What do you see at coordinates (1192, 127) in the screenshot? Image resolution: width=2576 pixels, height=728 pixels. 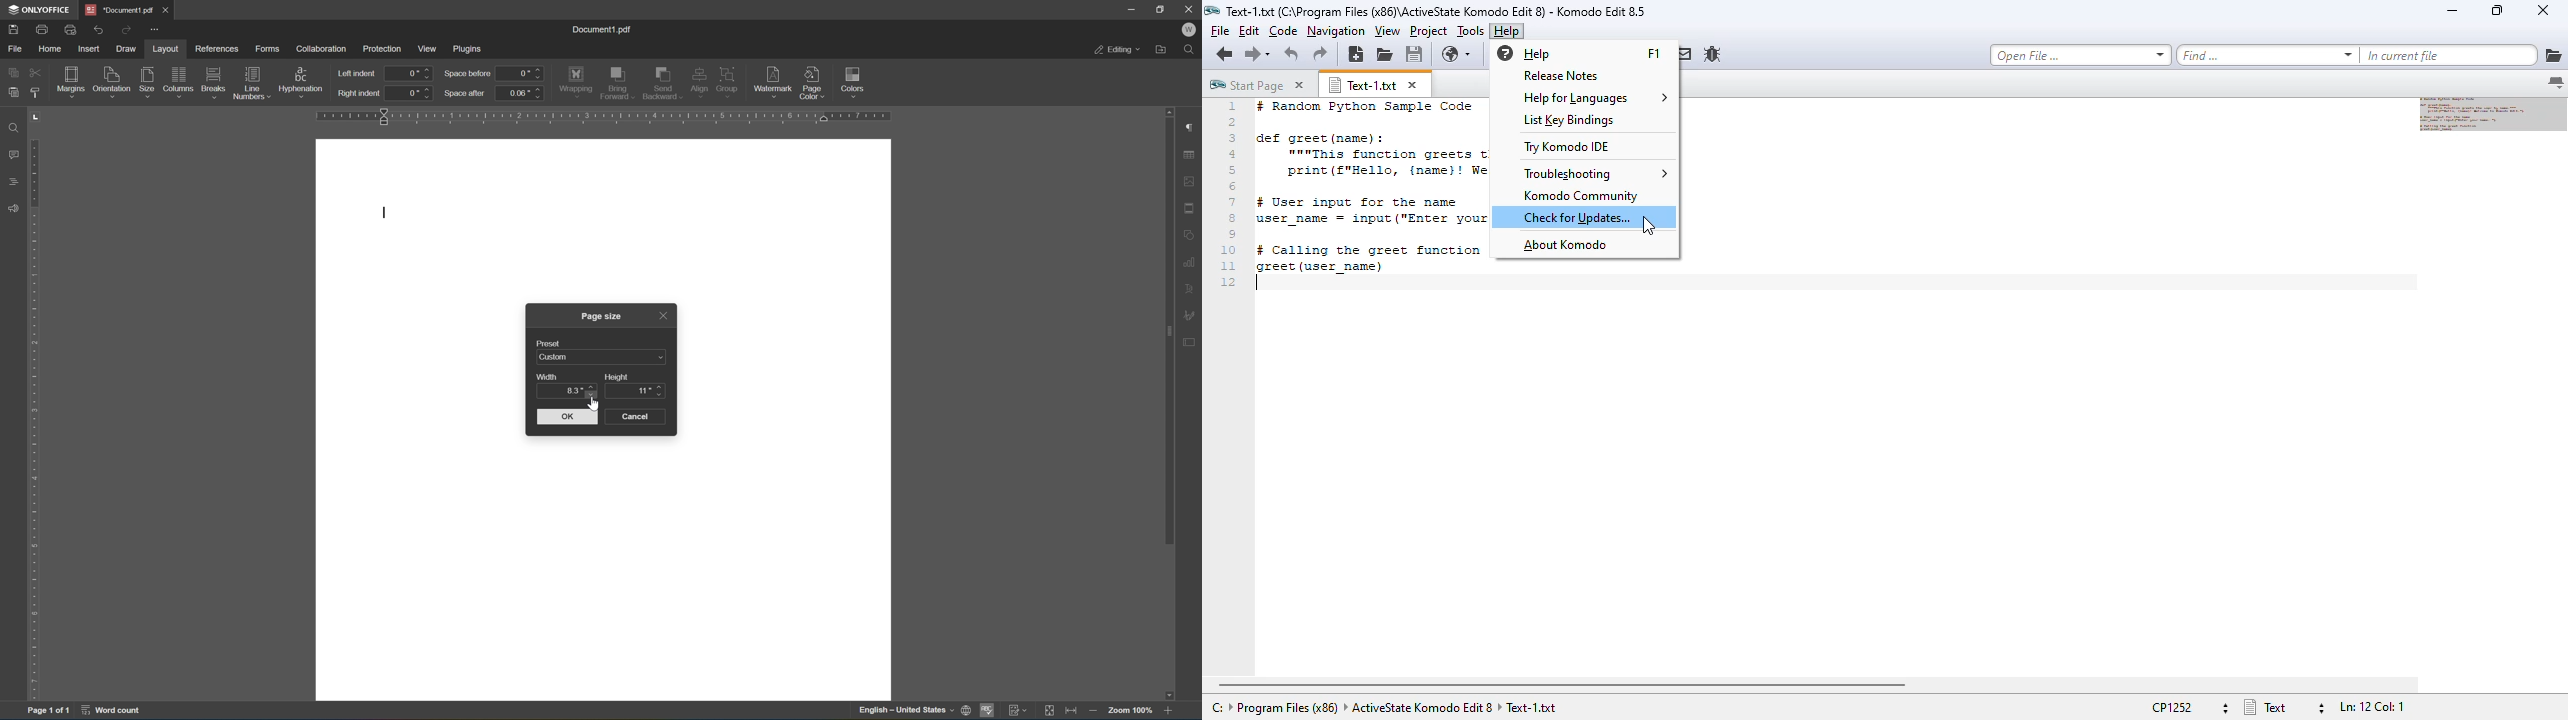 I see `paragraph settings` at bounding box center [1192, 127].